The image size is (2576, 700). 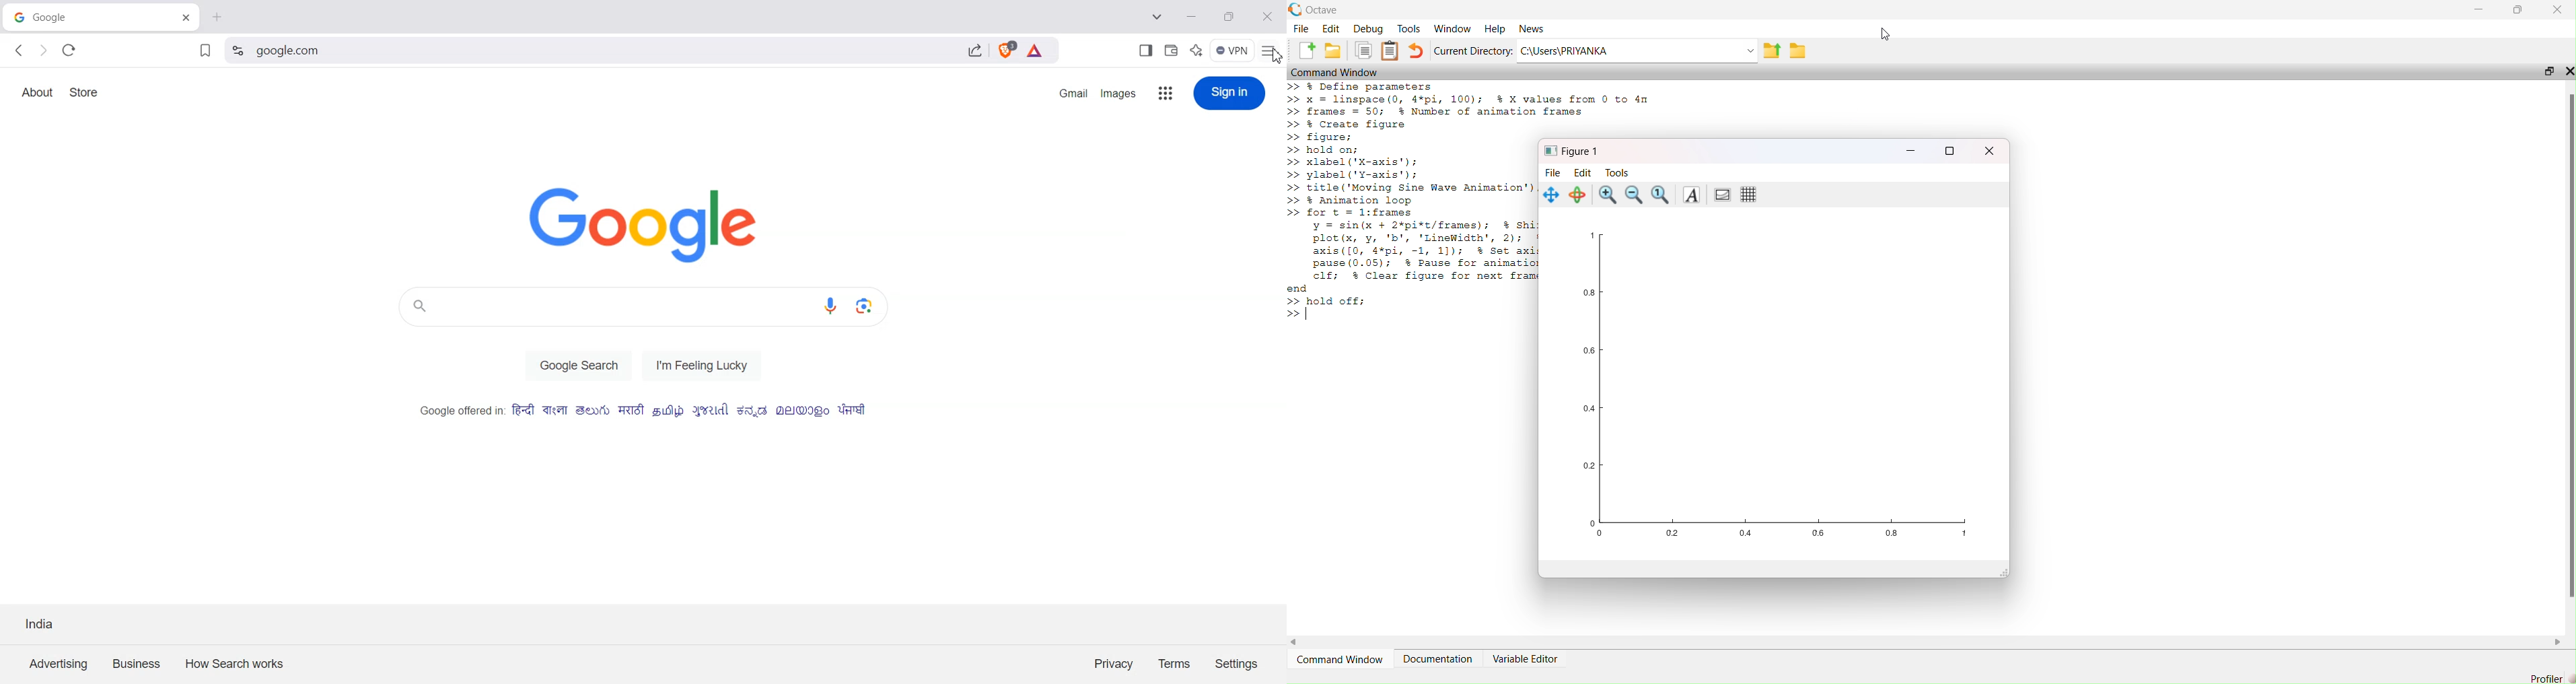 What do you see at coordinates (40, 623) in the screenshot?
I see `India` at bounding box center [40, 623].